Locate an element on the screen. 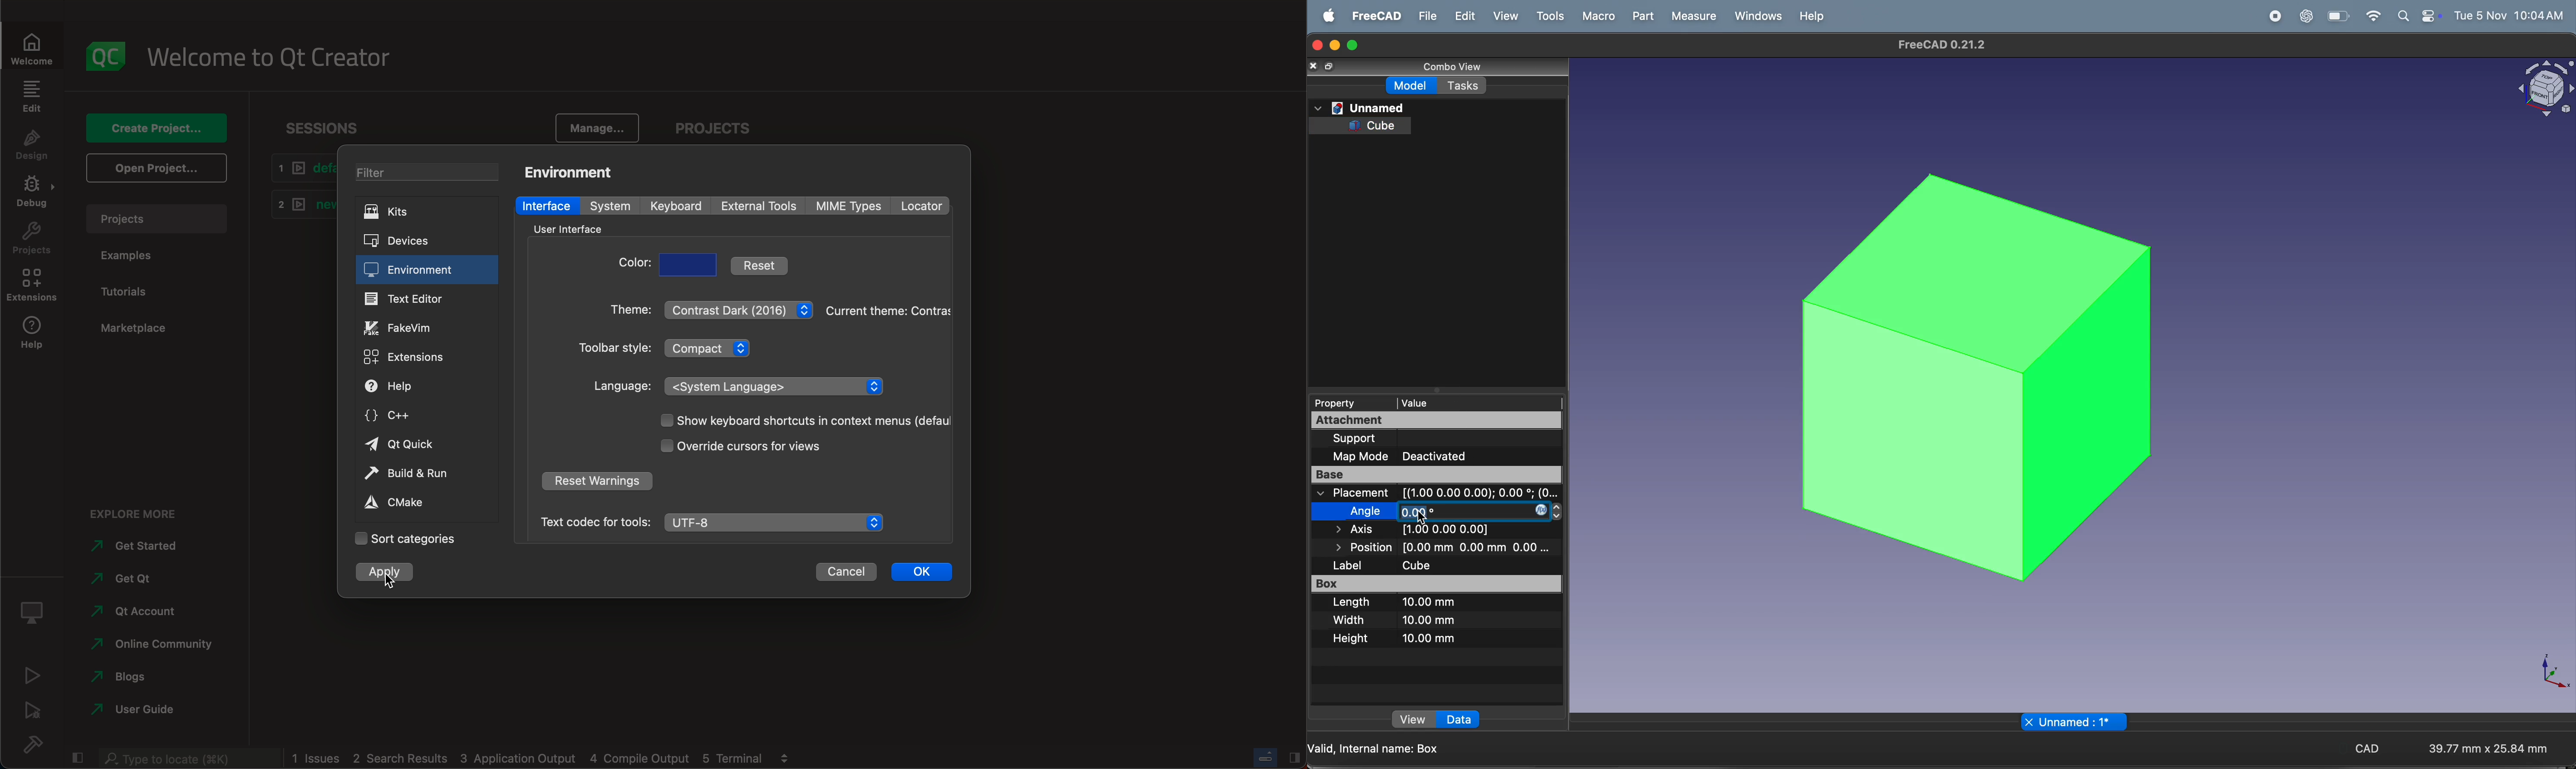 This screenshot has height=784, width=2576. Data » is located at coordinates (1459, 719).